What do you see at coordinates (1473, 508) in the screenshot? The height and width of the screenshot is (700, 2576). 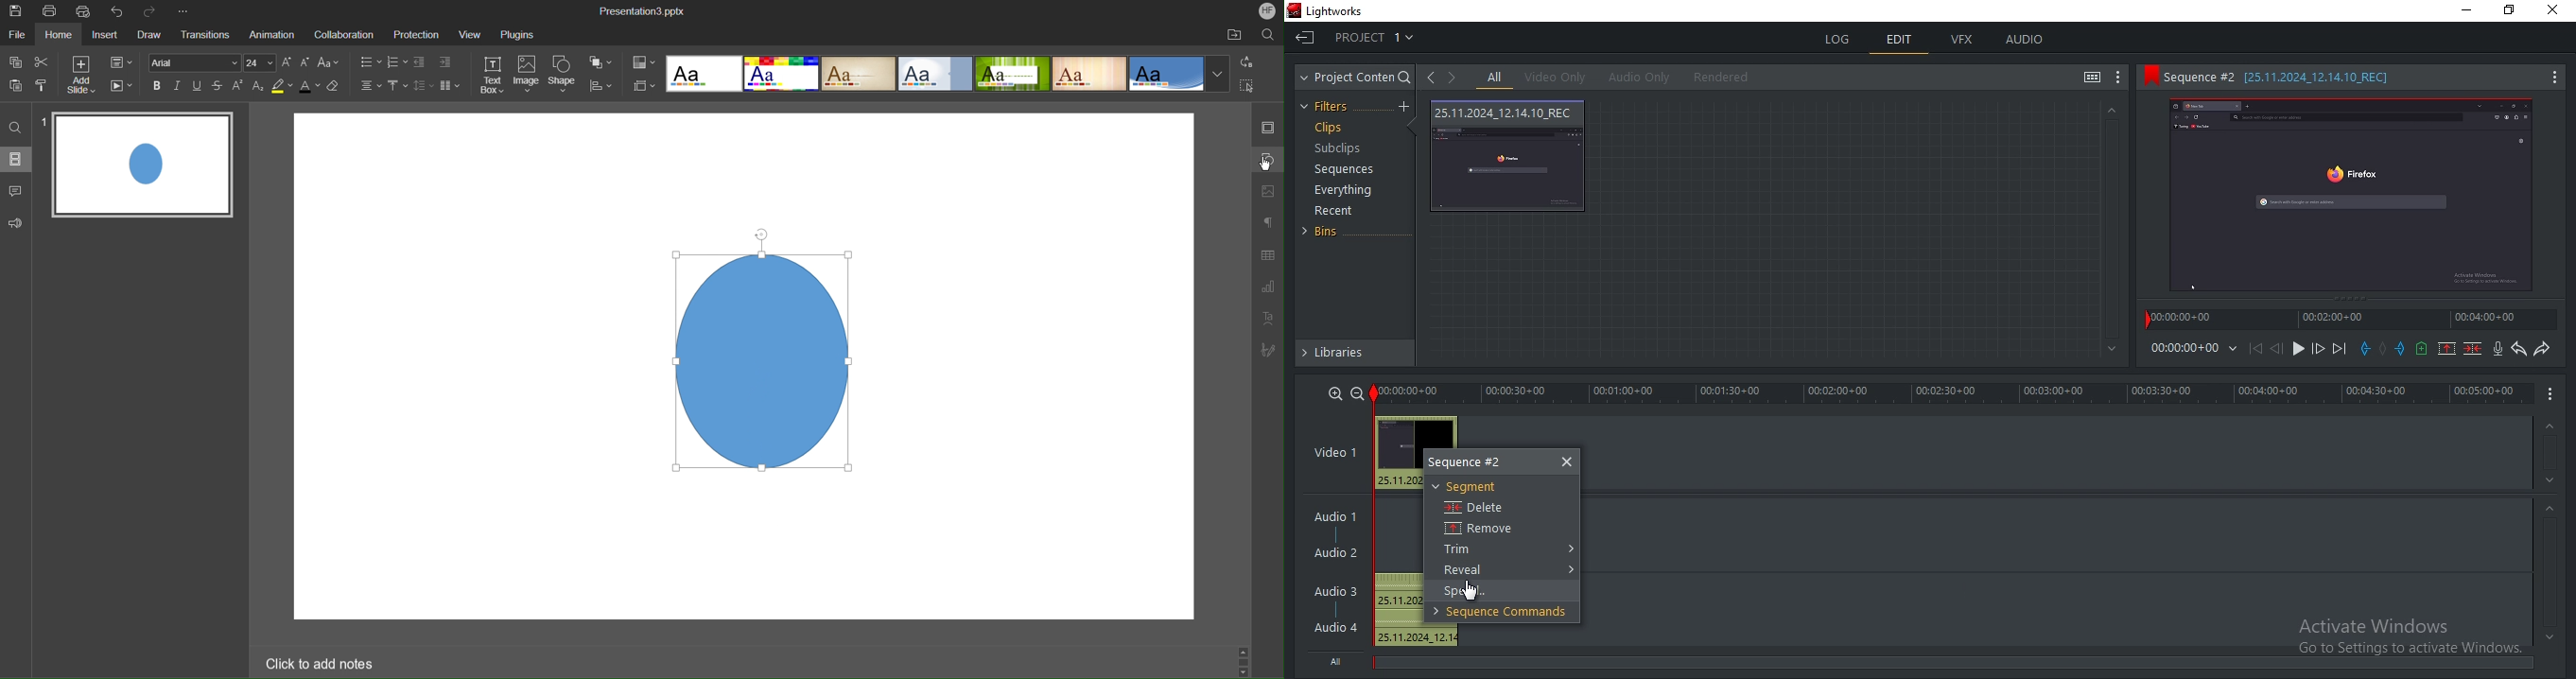 I see `delete` at bounding box center [1473, 508].